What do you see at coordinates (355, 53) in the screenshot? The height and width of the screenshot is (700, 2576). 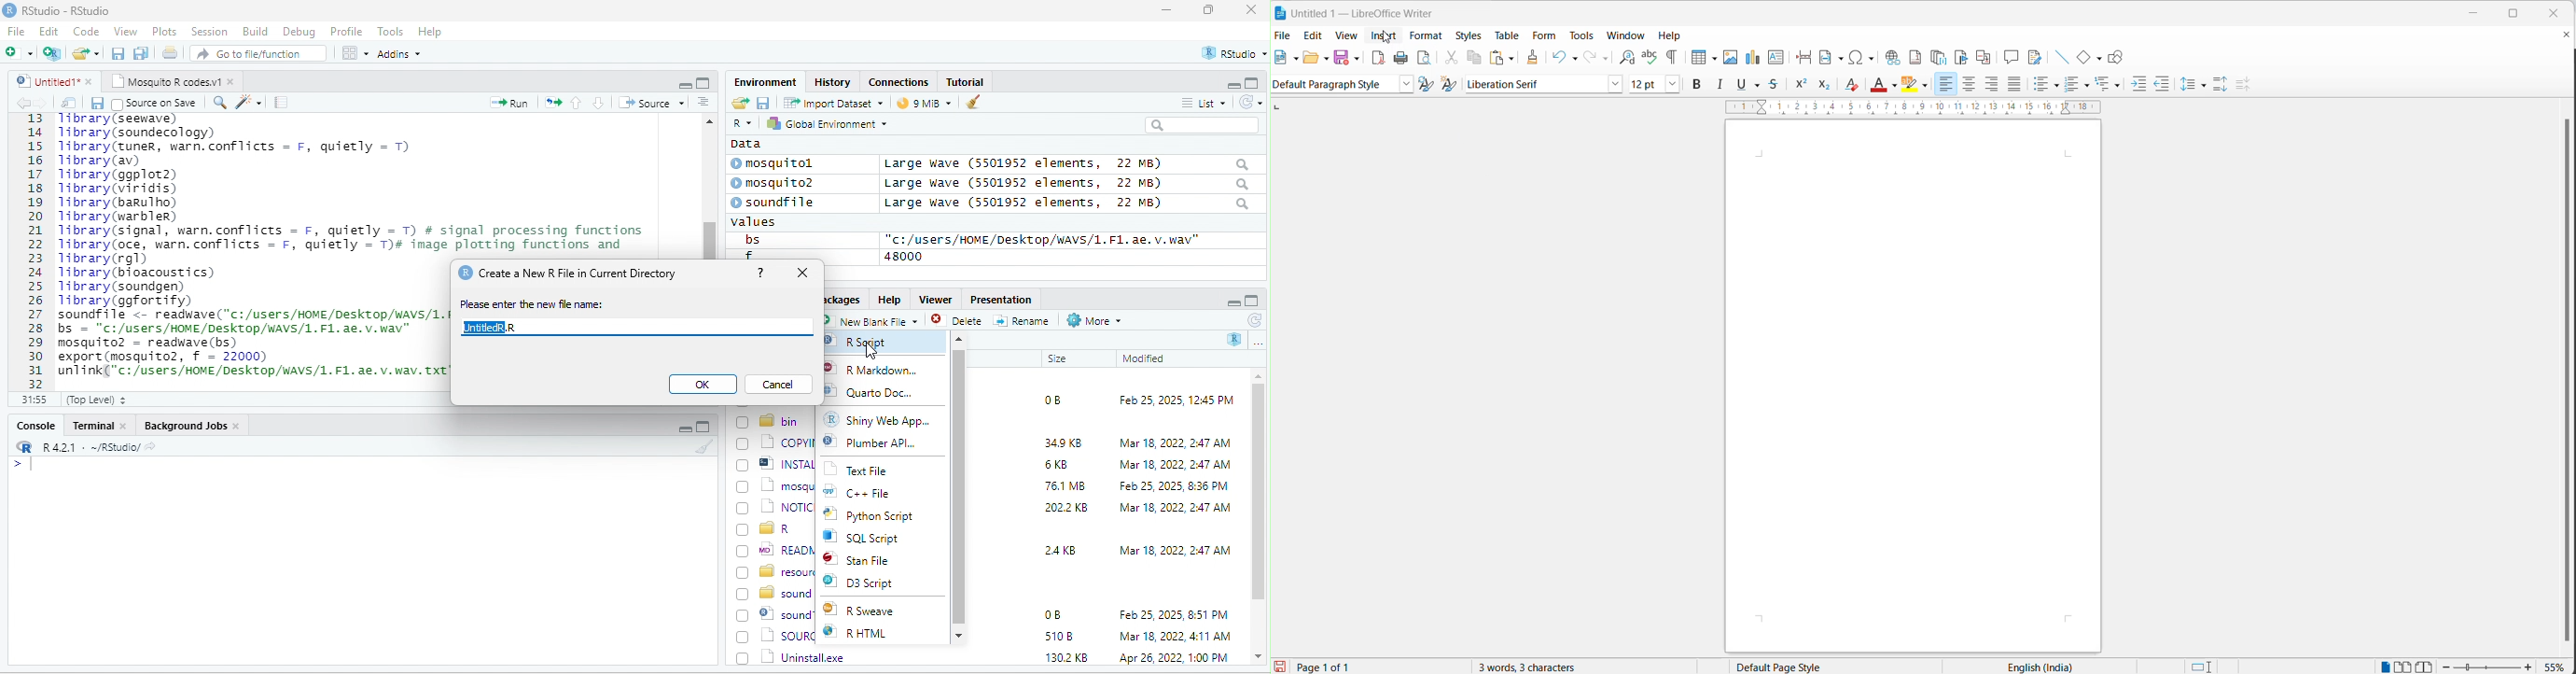 I see `view` at bounding box center [355, 53].